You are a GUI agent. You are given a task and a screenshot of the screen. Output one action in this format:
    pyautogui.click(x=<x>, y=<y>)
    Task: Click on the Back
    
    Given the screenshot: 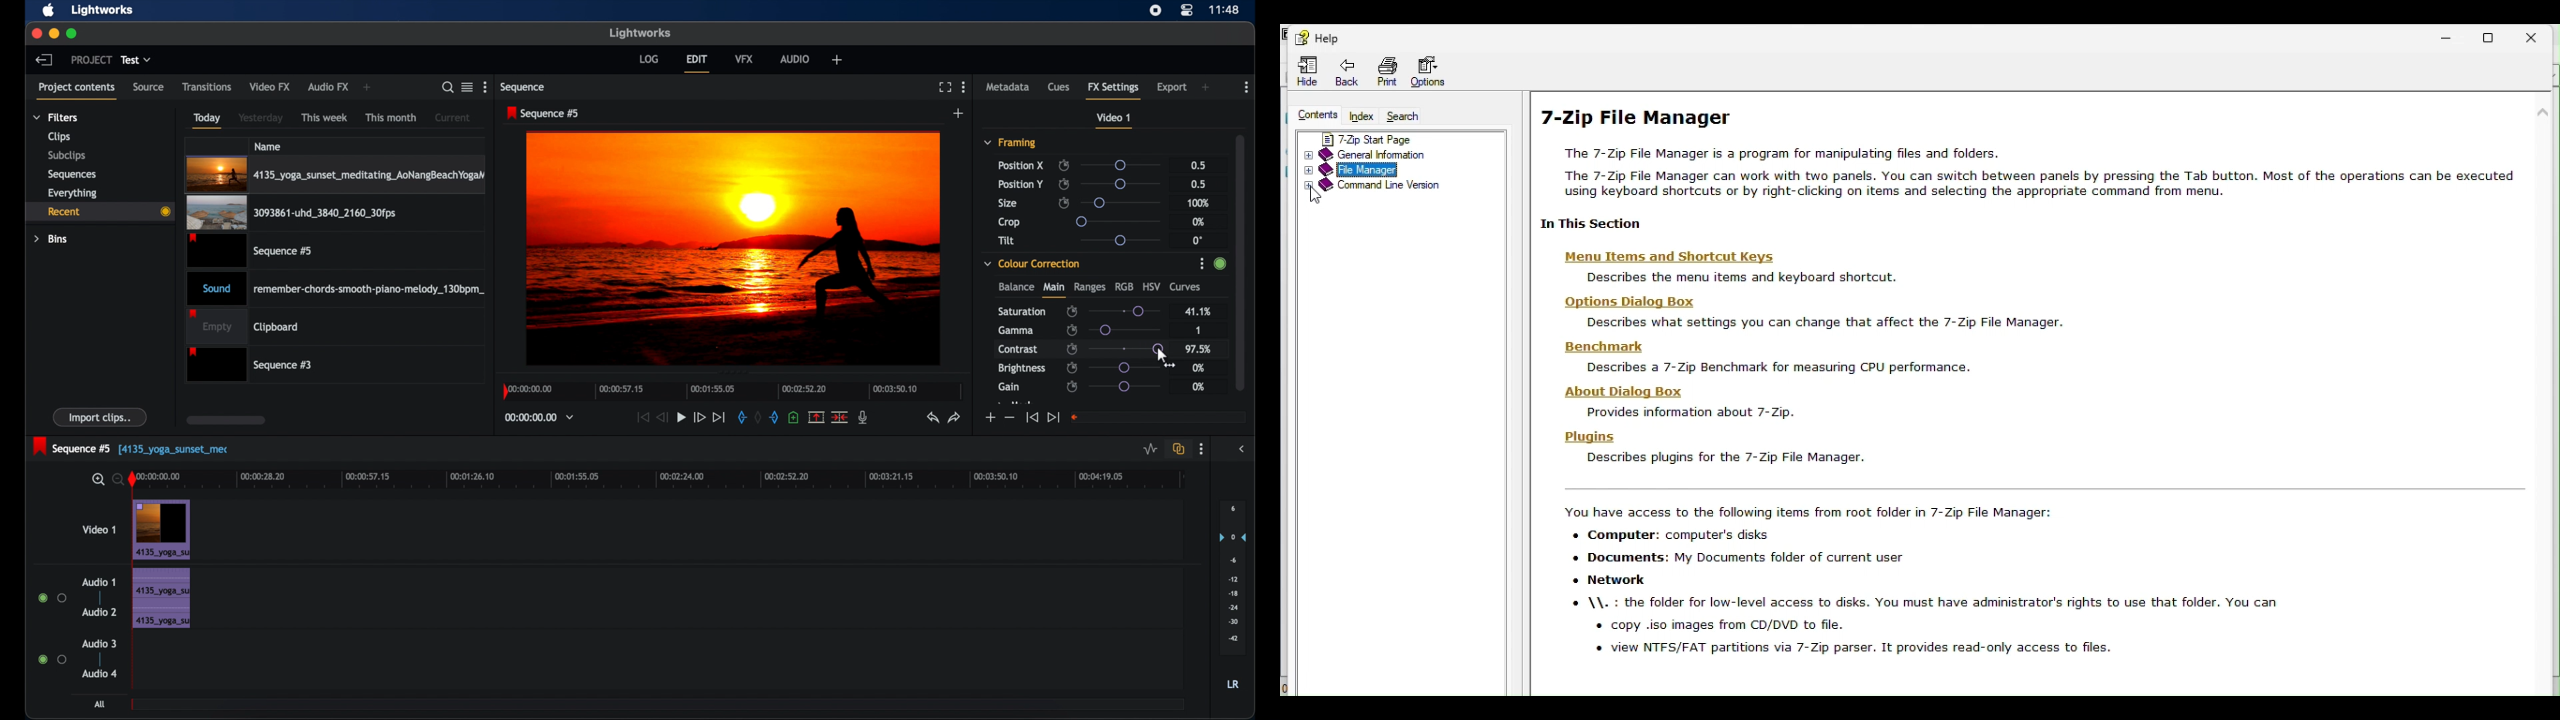 What is the action you would take?
    pyautogui.click(x=1352, y=76)
    